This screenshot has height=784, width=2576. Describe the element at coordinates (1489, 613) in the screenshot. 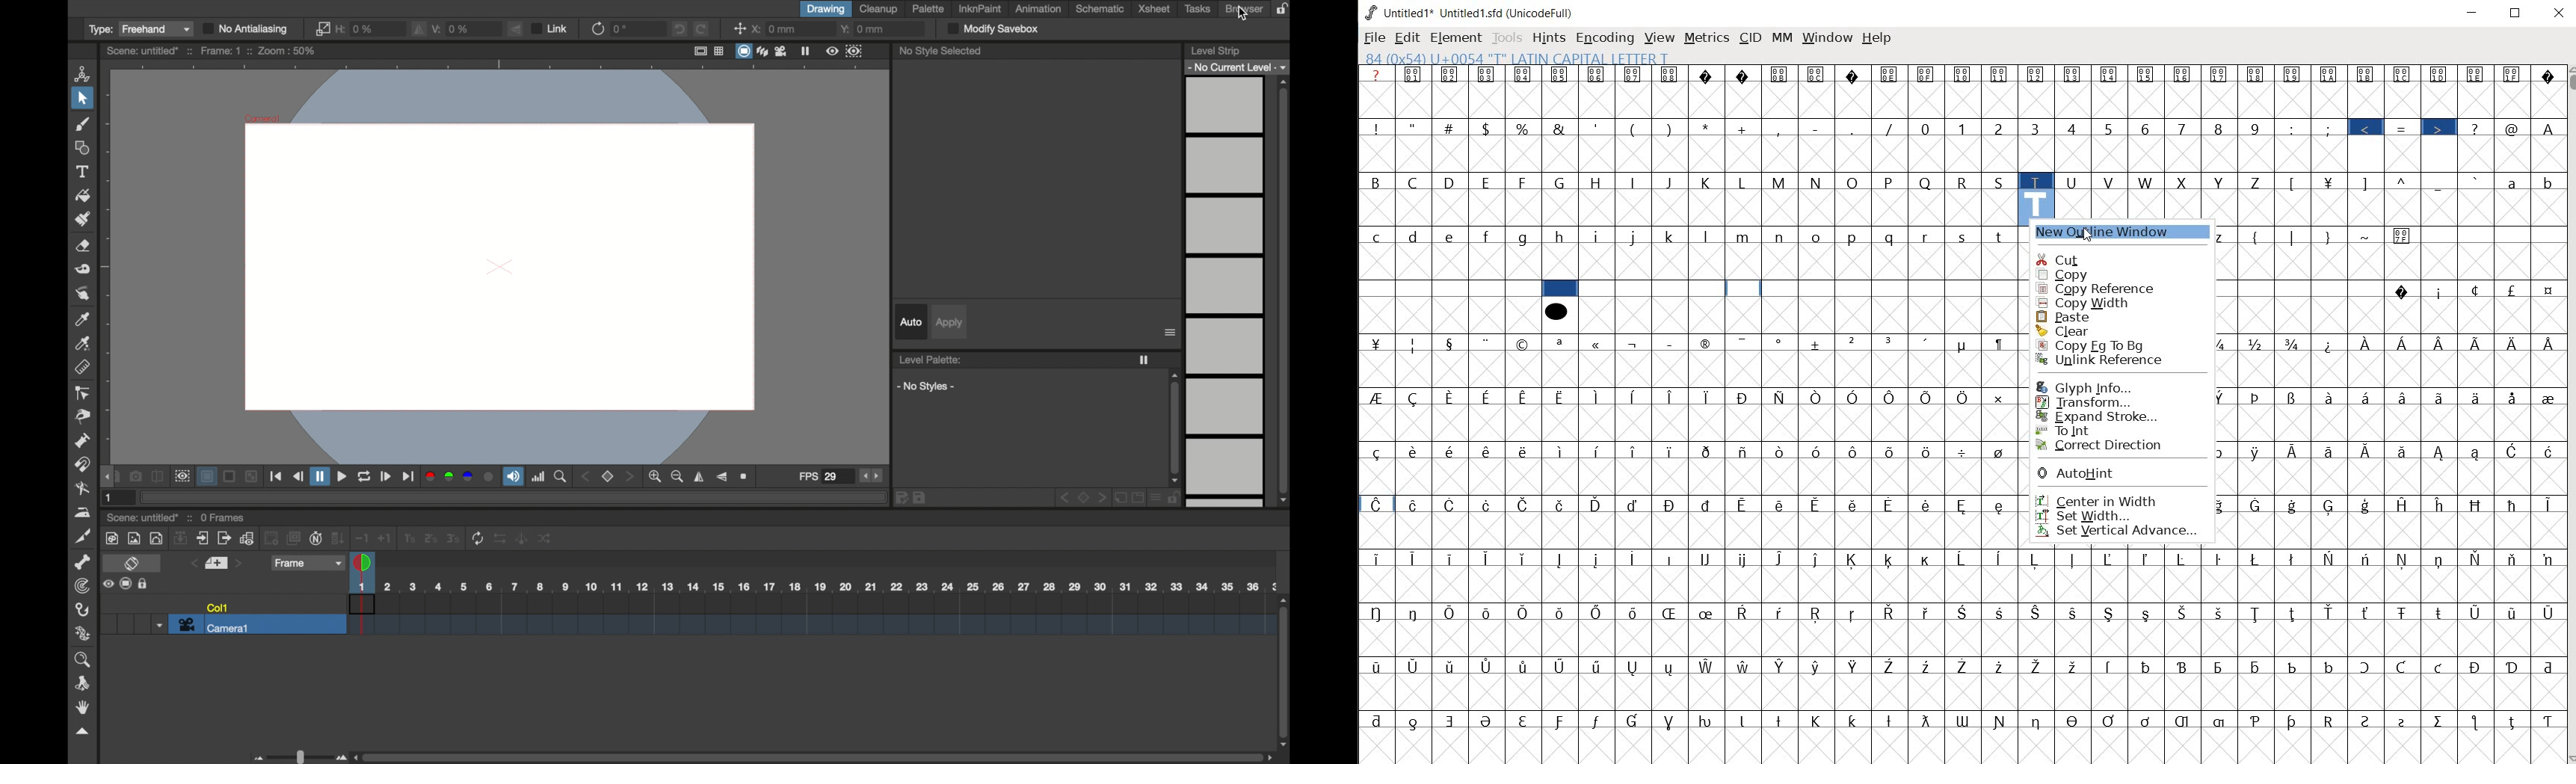

I see `Symbol` at that location.